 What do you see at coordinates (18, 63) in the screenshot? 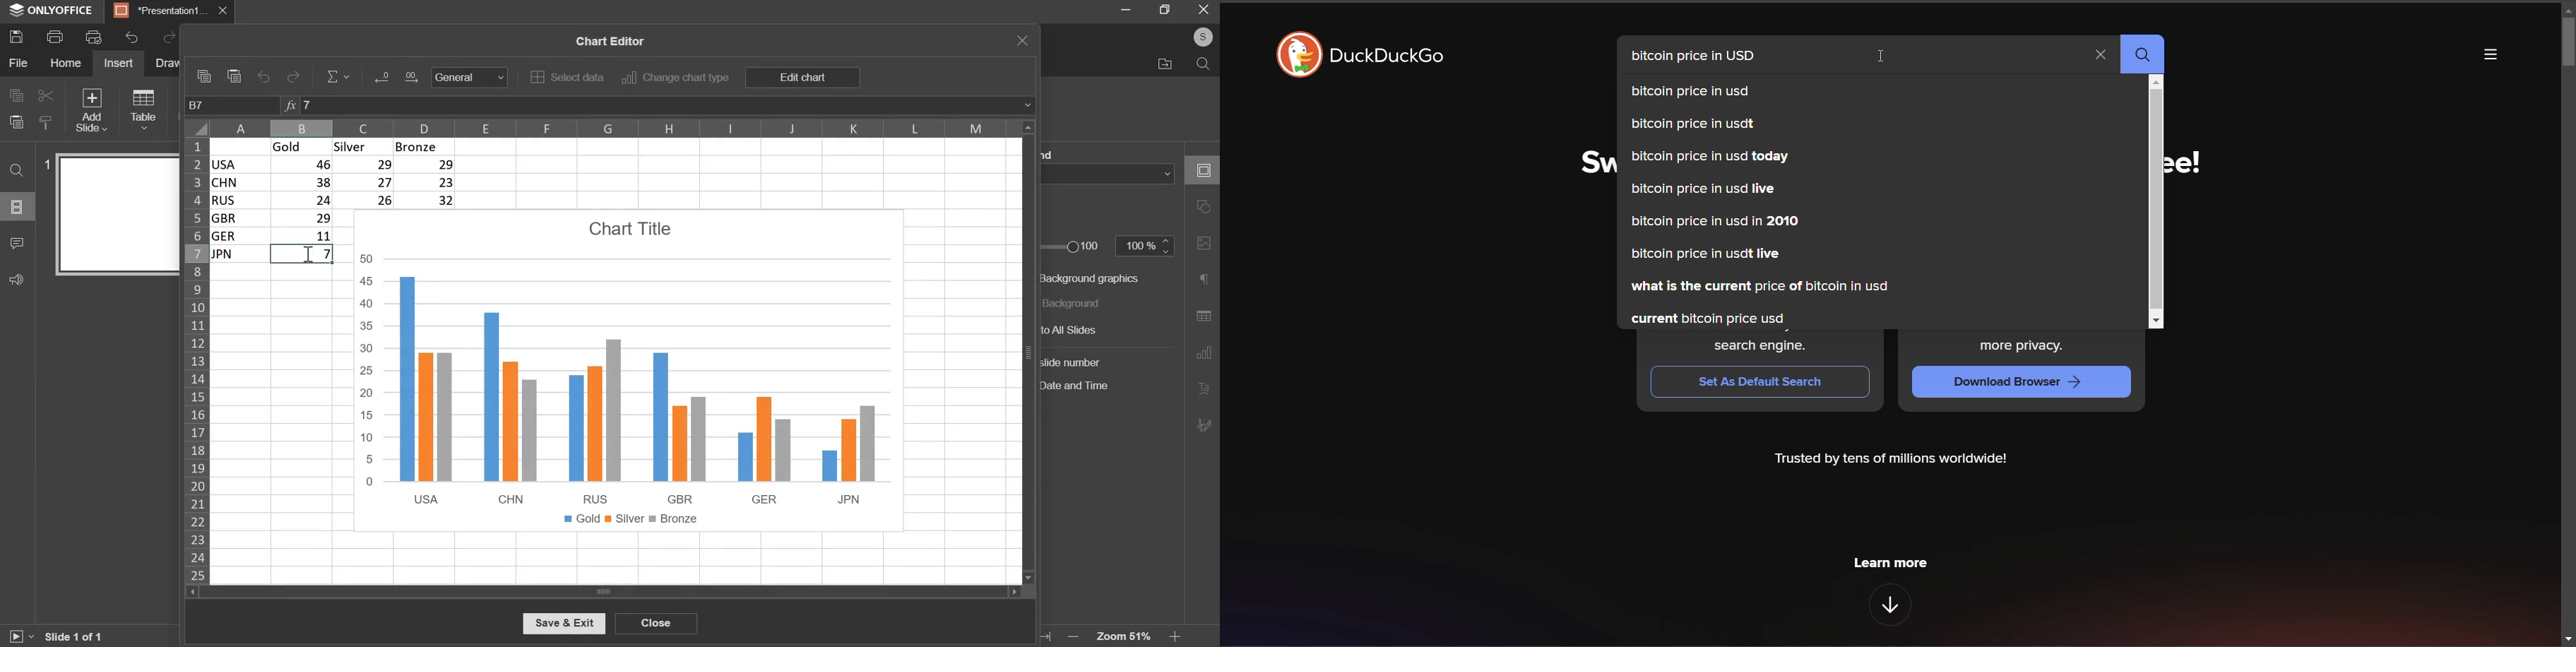
I see `file` at bounding box center [18, 63].